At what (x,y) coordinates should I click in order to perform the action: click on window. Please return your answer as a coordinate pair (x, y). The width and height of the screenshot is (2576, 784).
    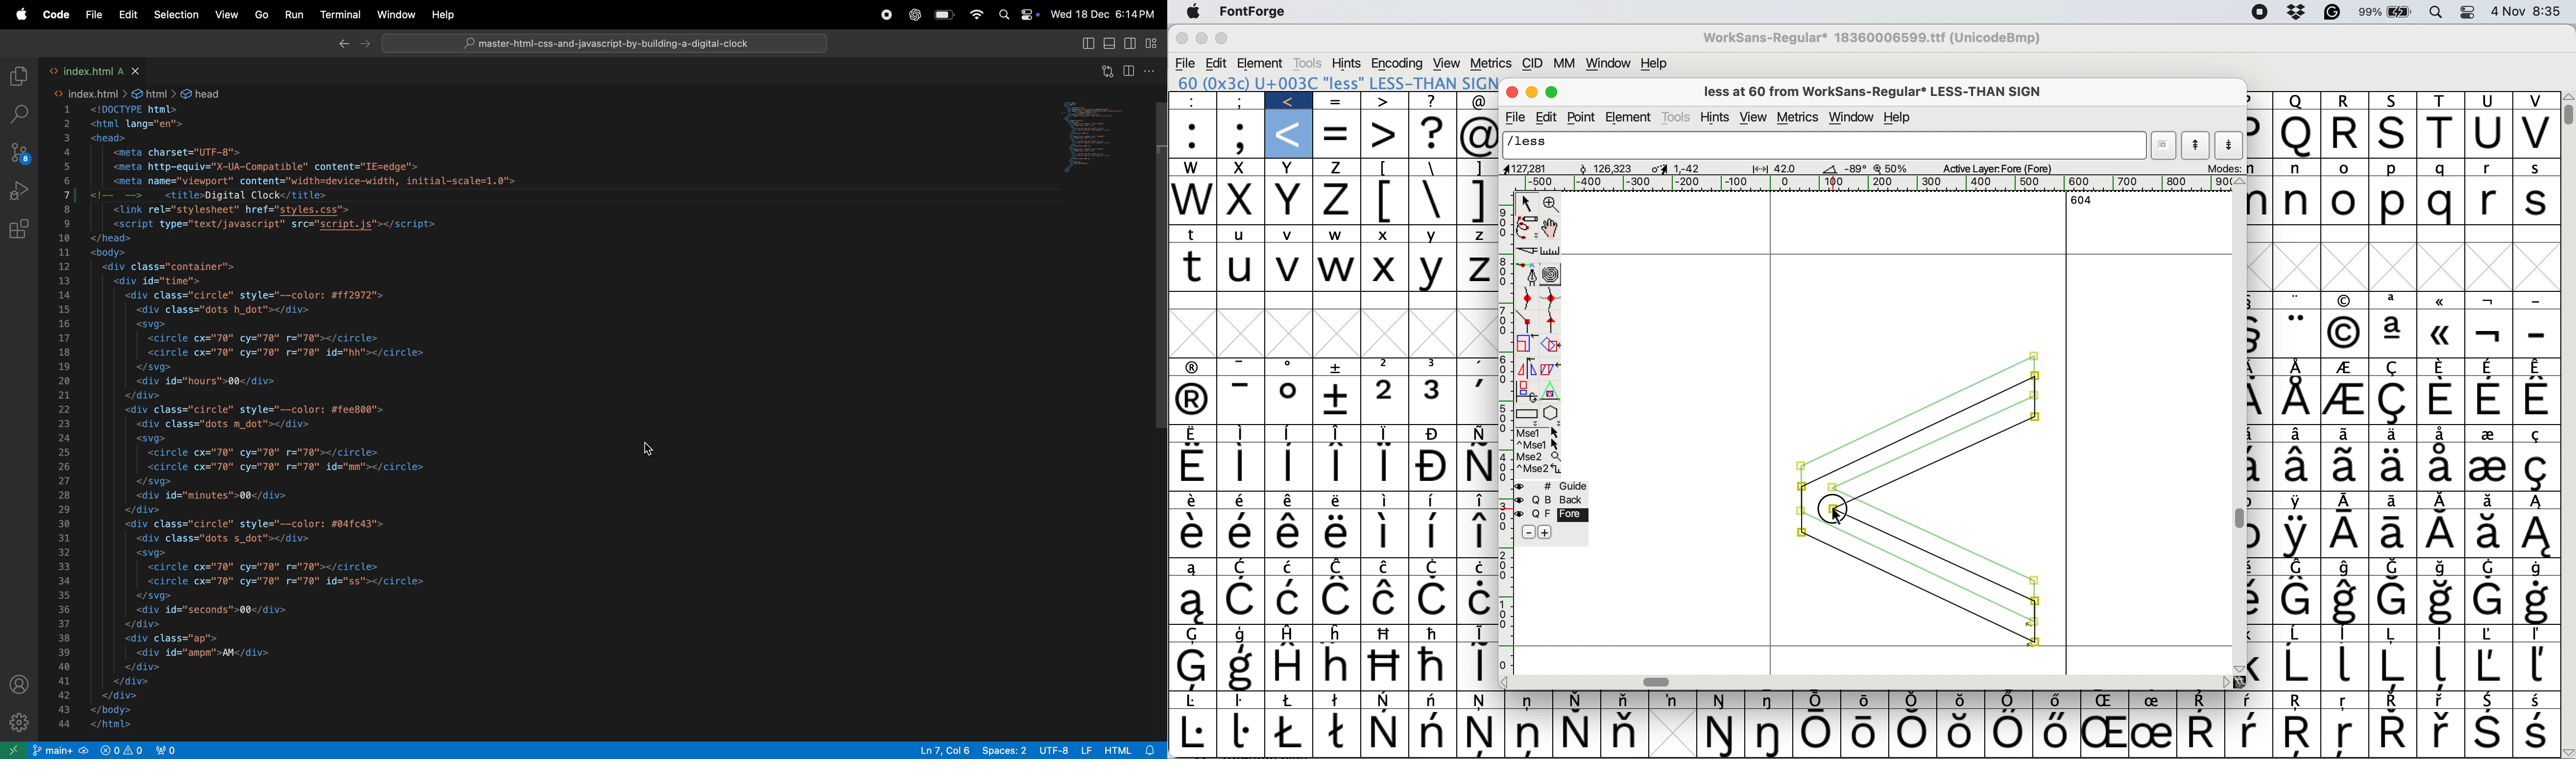
    Looking at the image, I should click on (1609, 62).